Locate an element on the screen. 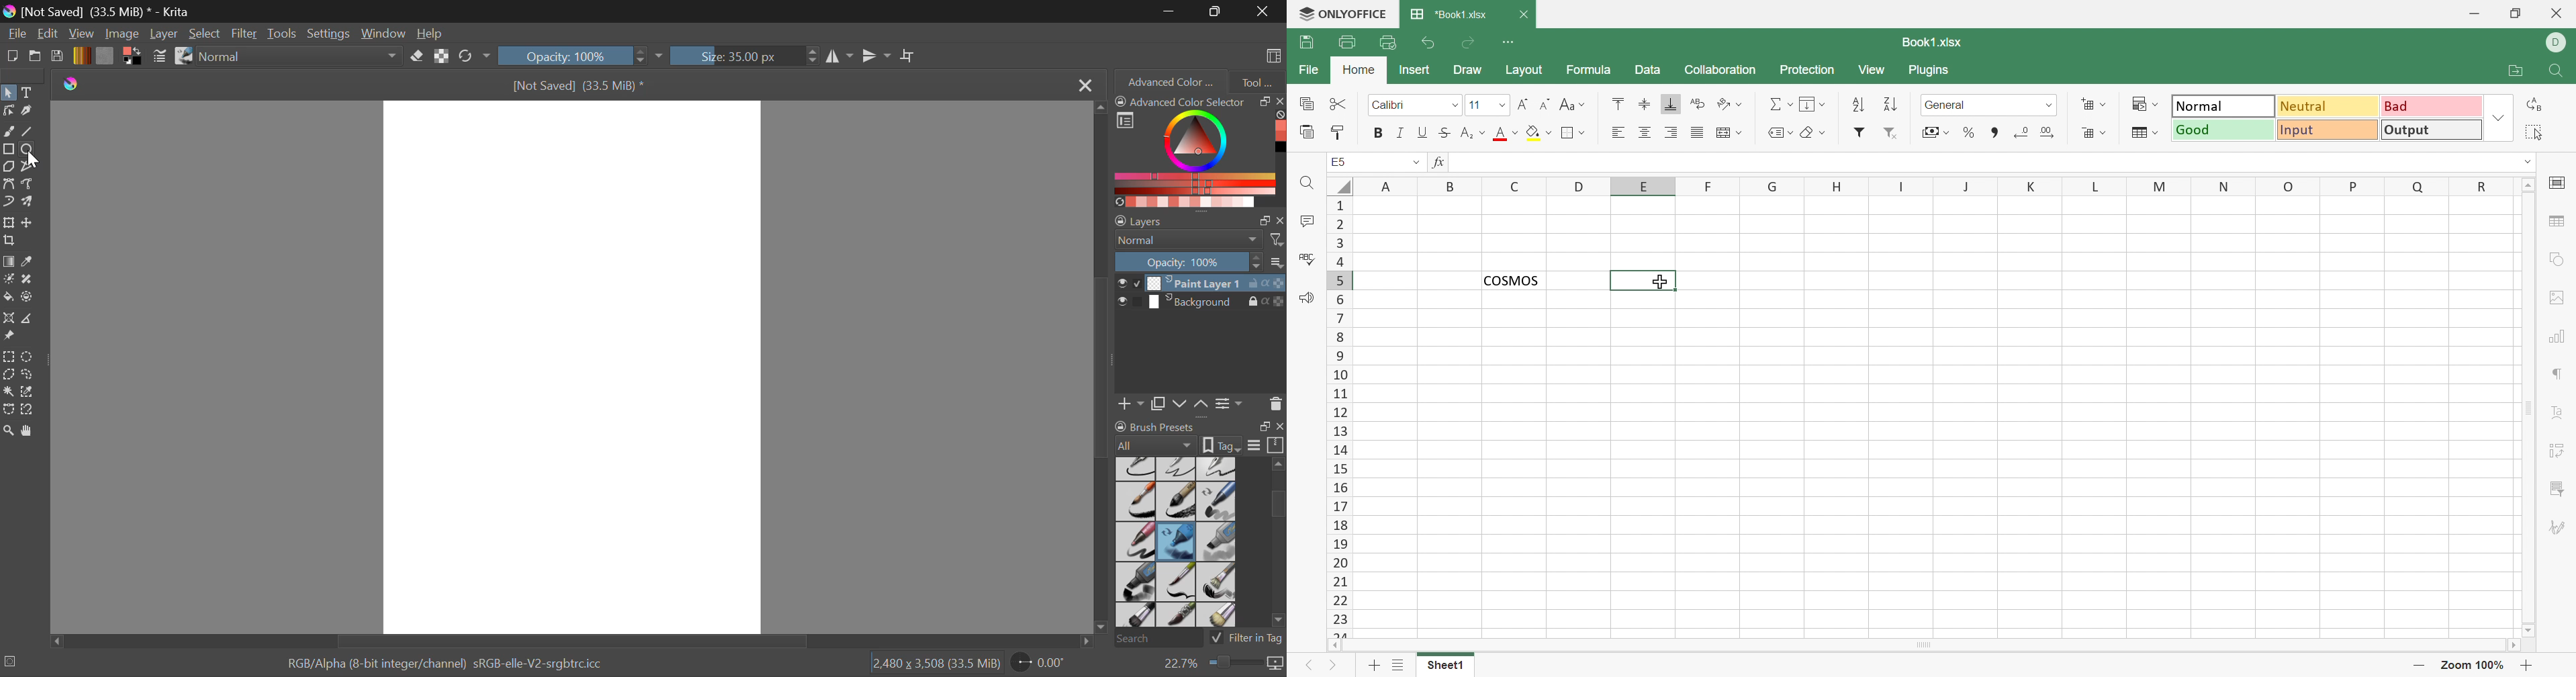 The width and height of the screenshot is (2576, 700). Plugins is located at coordinates (1929, 70).